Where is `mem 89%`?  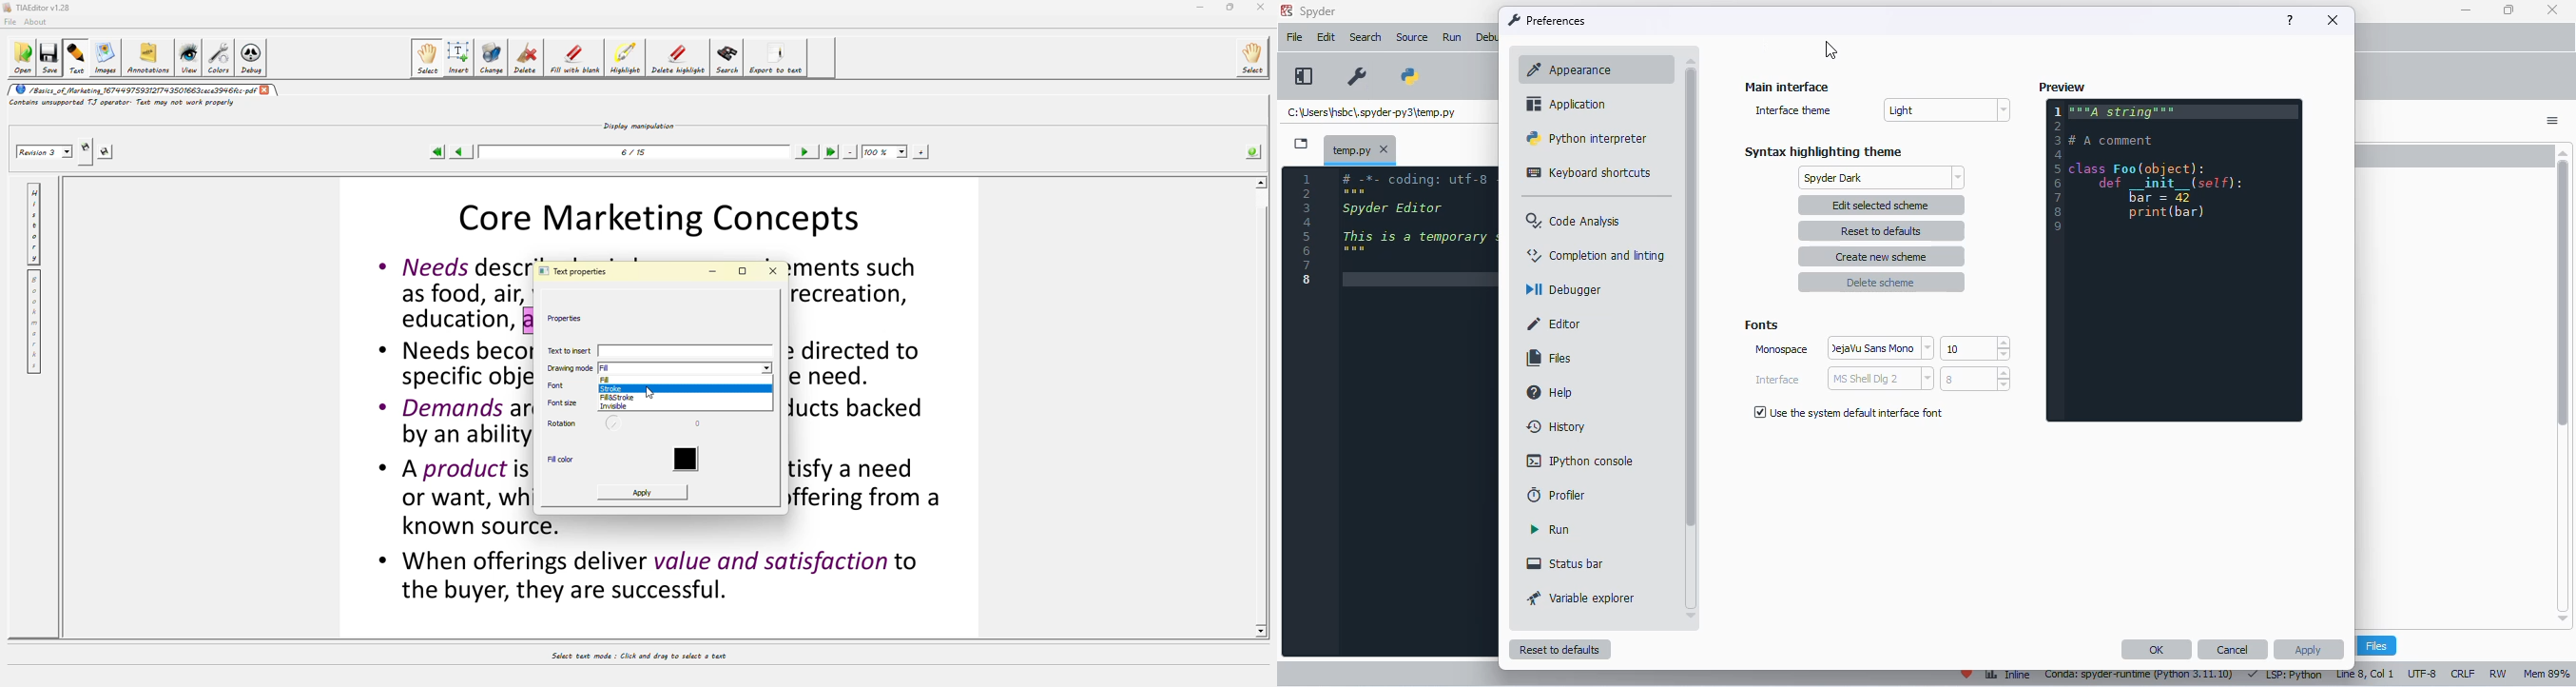
mem 89% is located at coordinates (2547, 675).